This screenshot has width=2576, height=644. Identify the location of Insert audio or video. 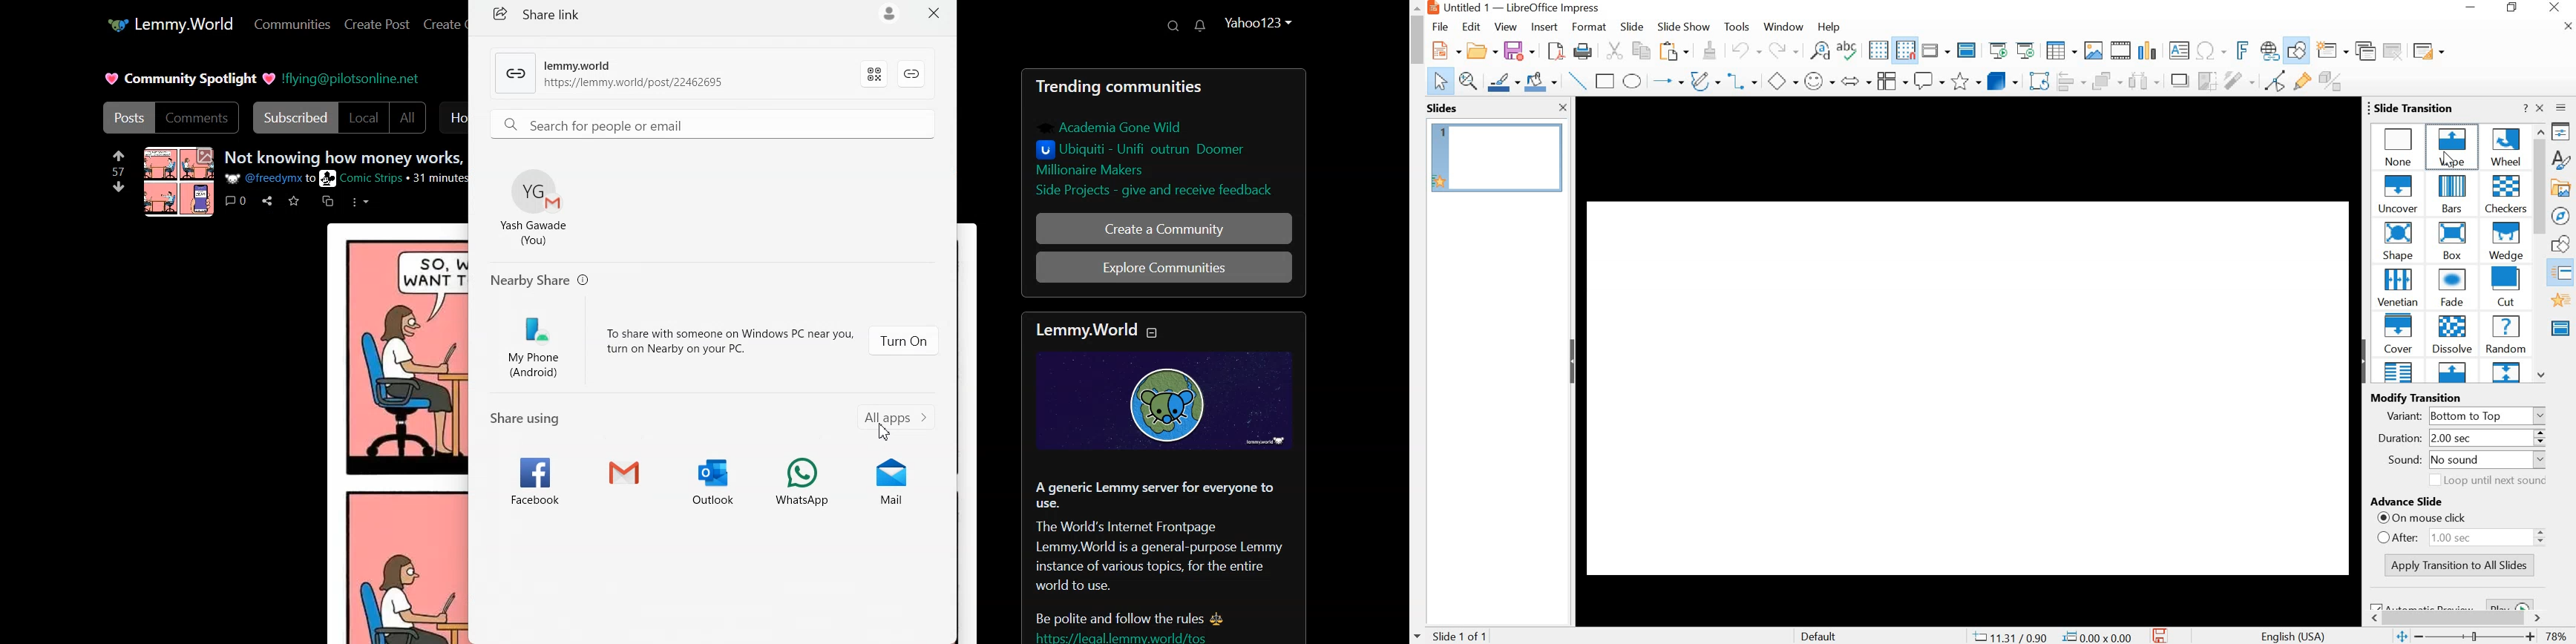
(2122, 51).